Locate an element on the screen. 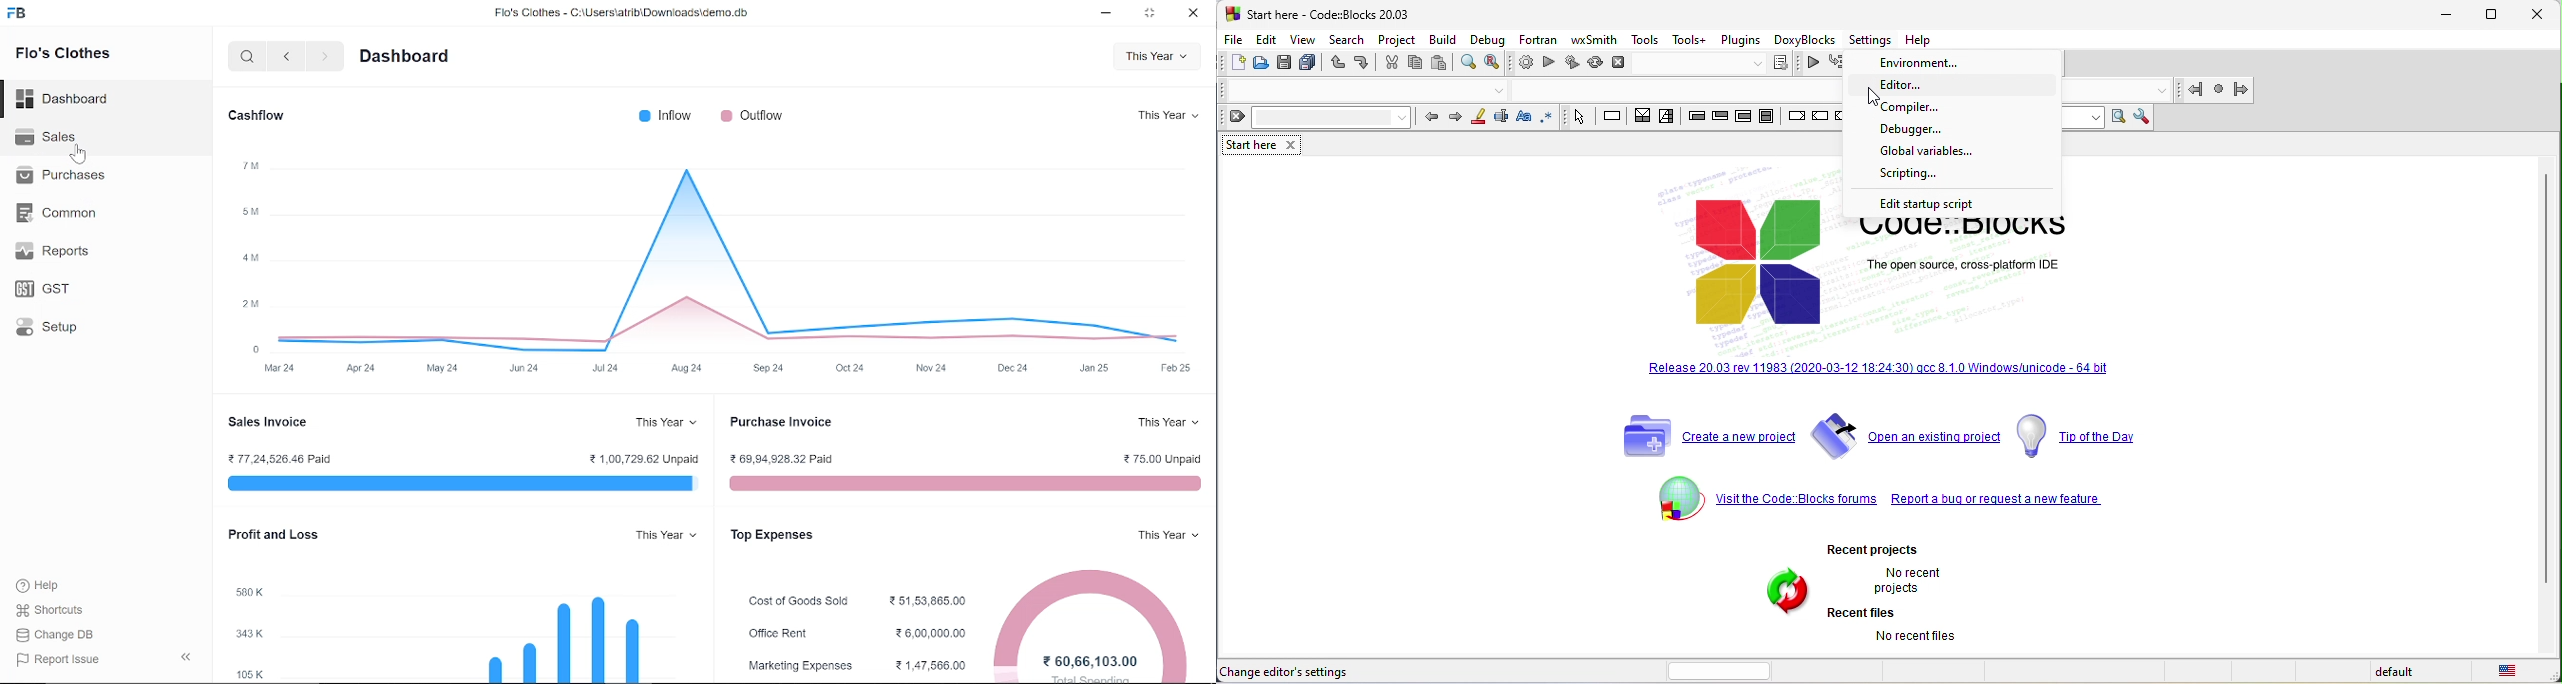 This screenshot has height=700, width=2576. 21.00,729.62 Unpaid is located at coordinates (642, 458).